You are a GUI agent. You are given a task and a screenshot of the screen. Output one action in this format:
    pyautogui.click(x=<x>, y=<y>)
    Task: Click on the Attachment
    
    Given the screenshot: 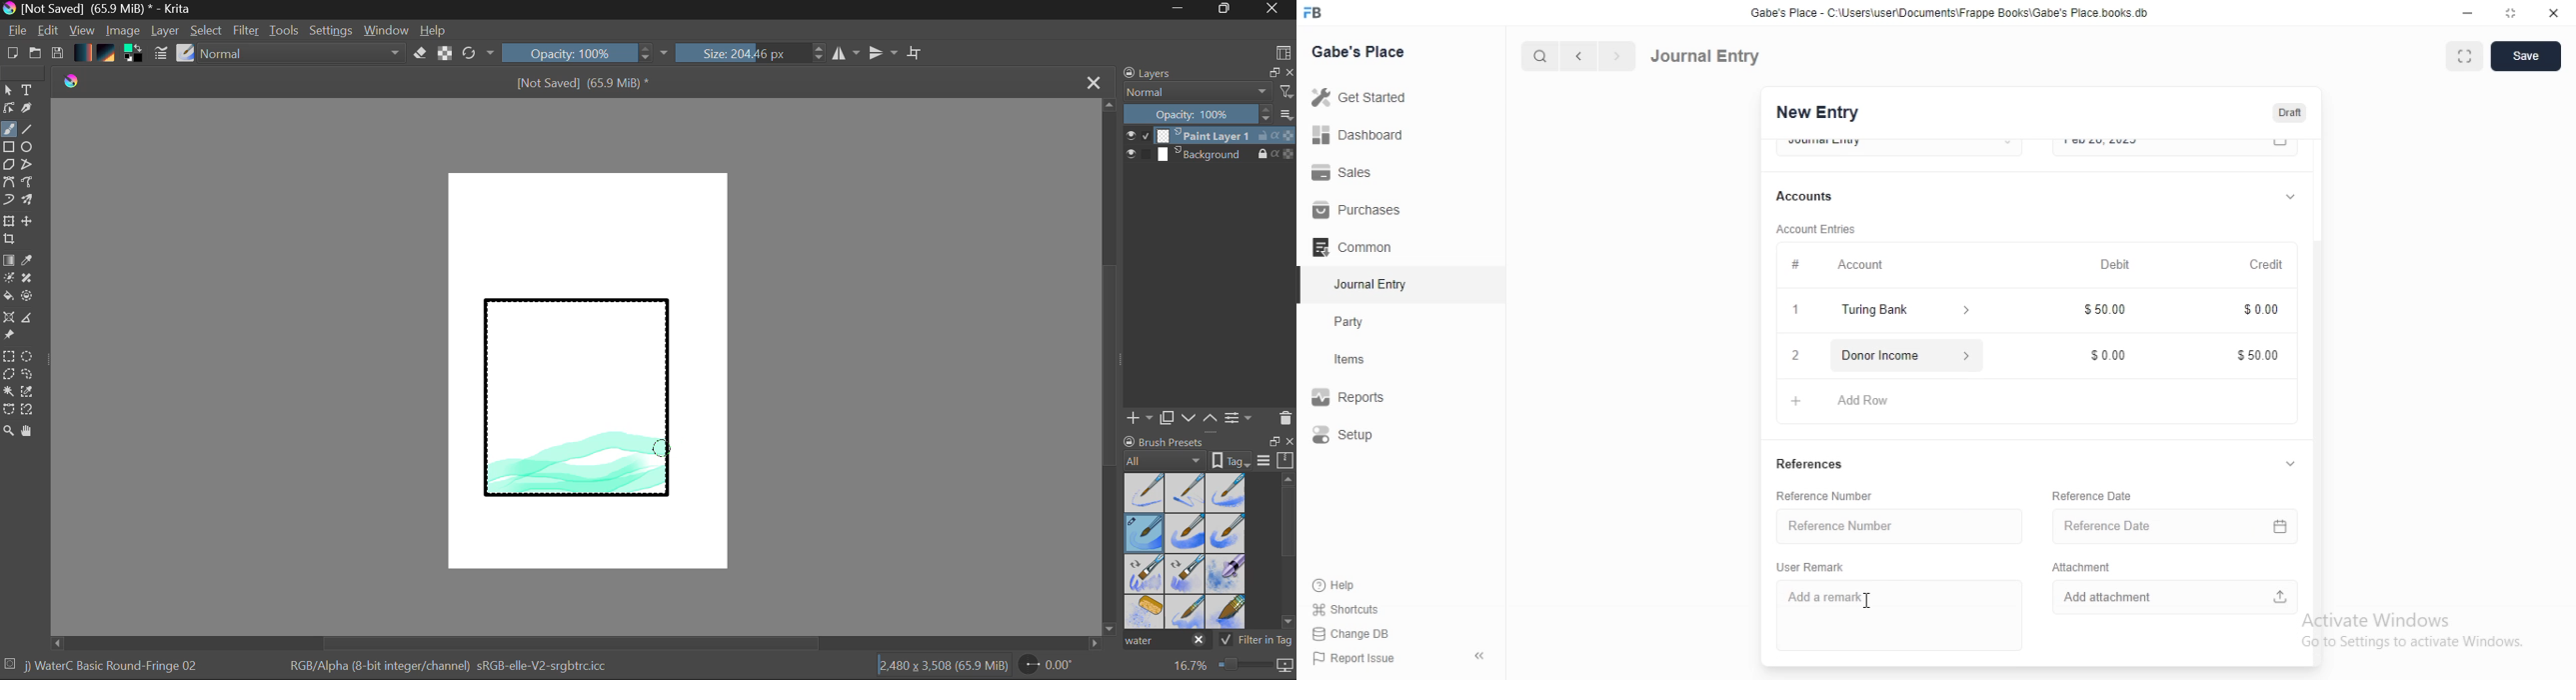 What is the action you would take?
    pyautogui.click(x=2081, y=565)
    